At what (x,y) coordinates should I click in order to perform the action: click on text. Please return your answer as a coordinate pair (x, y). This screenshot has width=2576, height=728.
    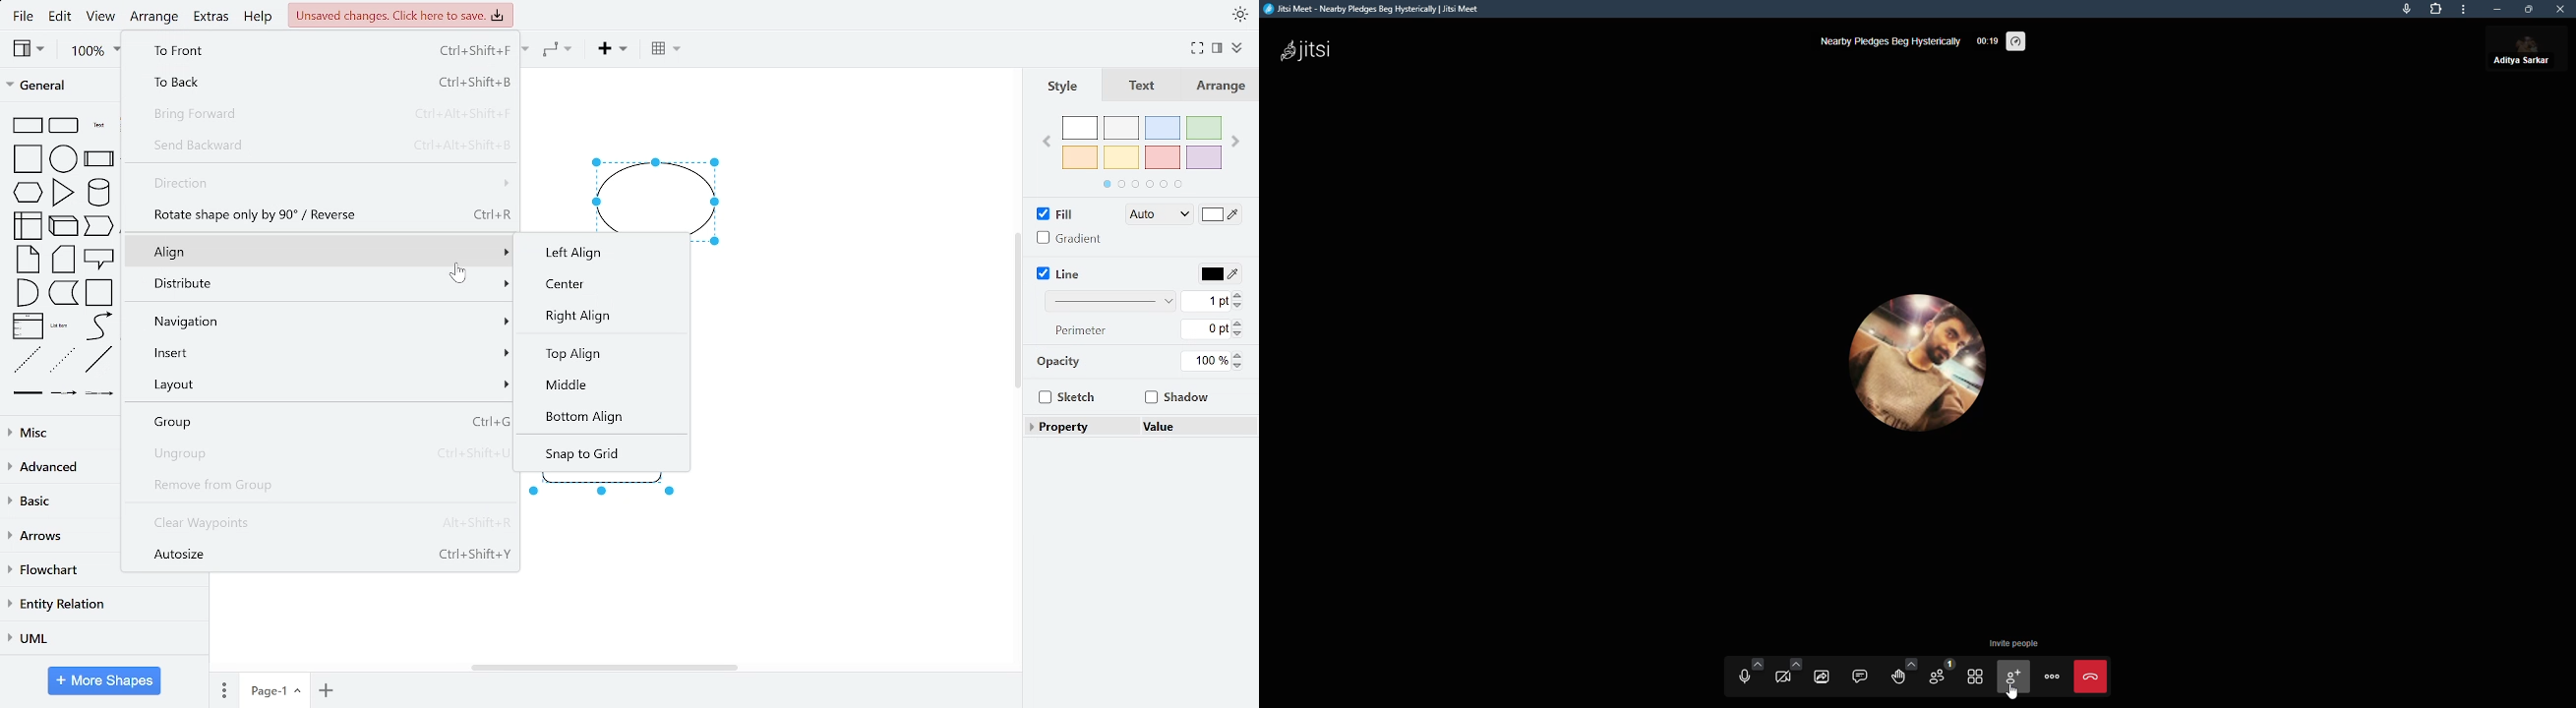
    Looking at the image, I should click on (1143, 86).